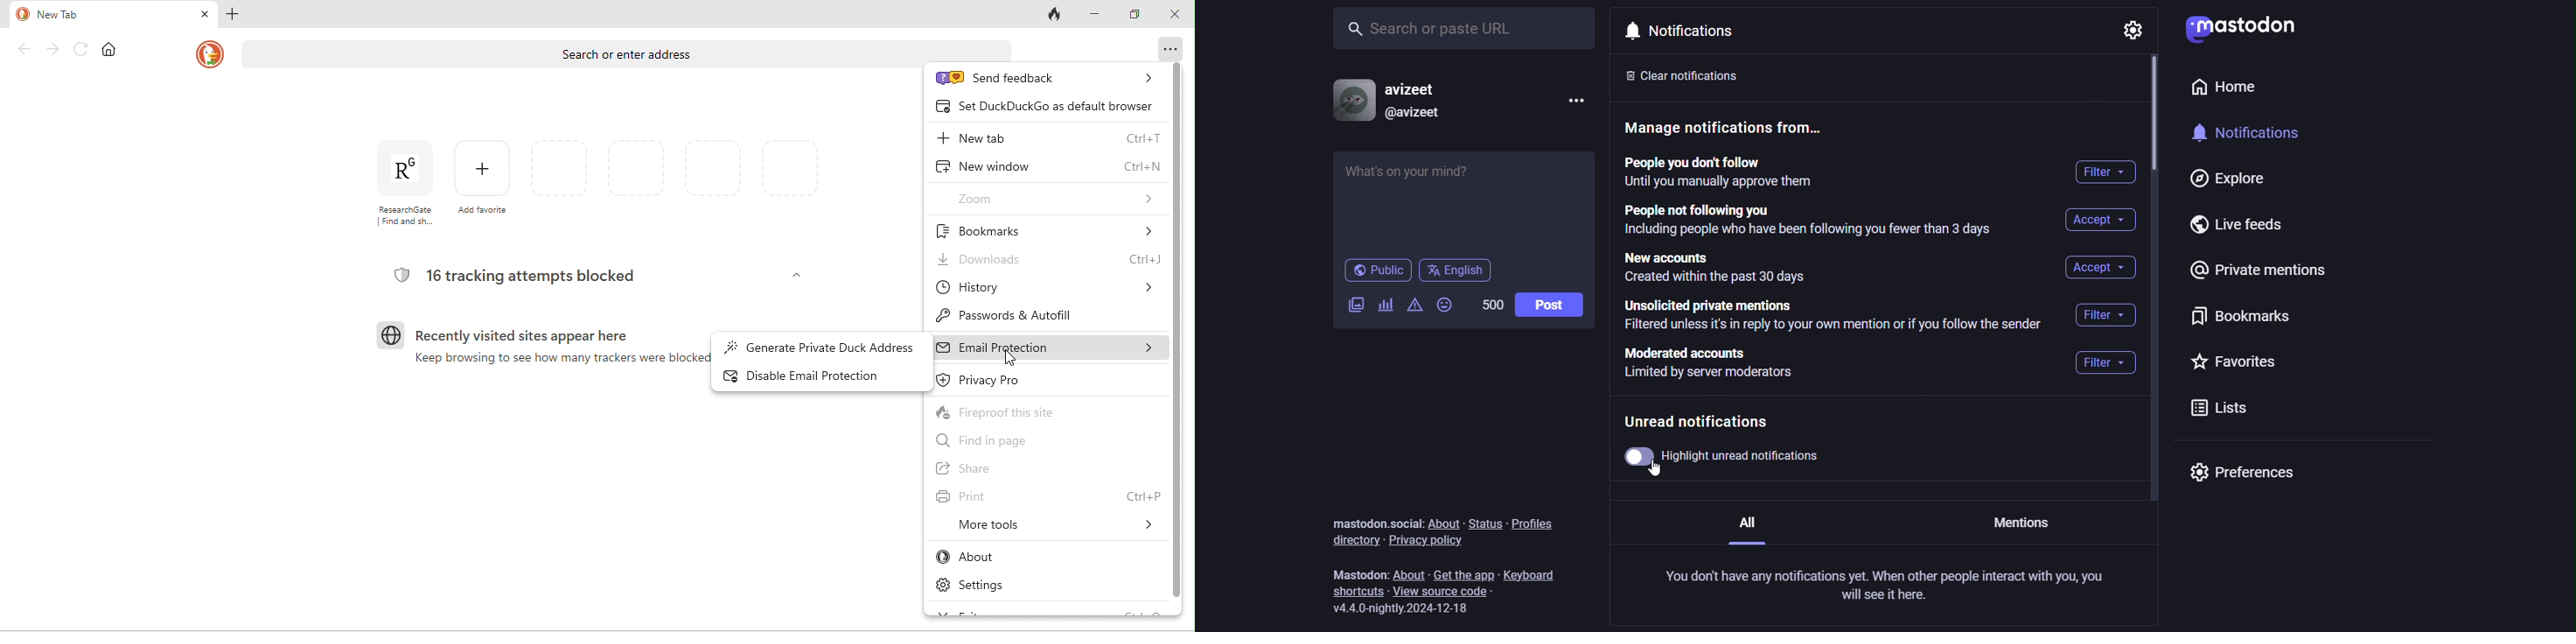 The image size is (2576, 644). What do you see at coordinates (2228, 179) in the screenshot?
I see `explore` at bounding box center [2228, 179].